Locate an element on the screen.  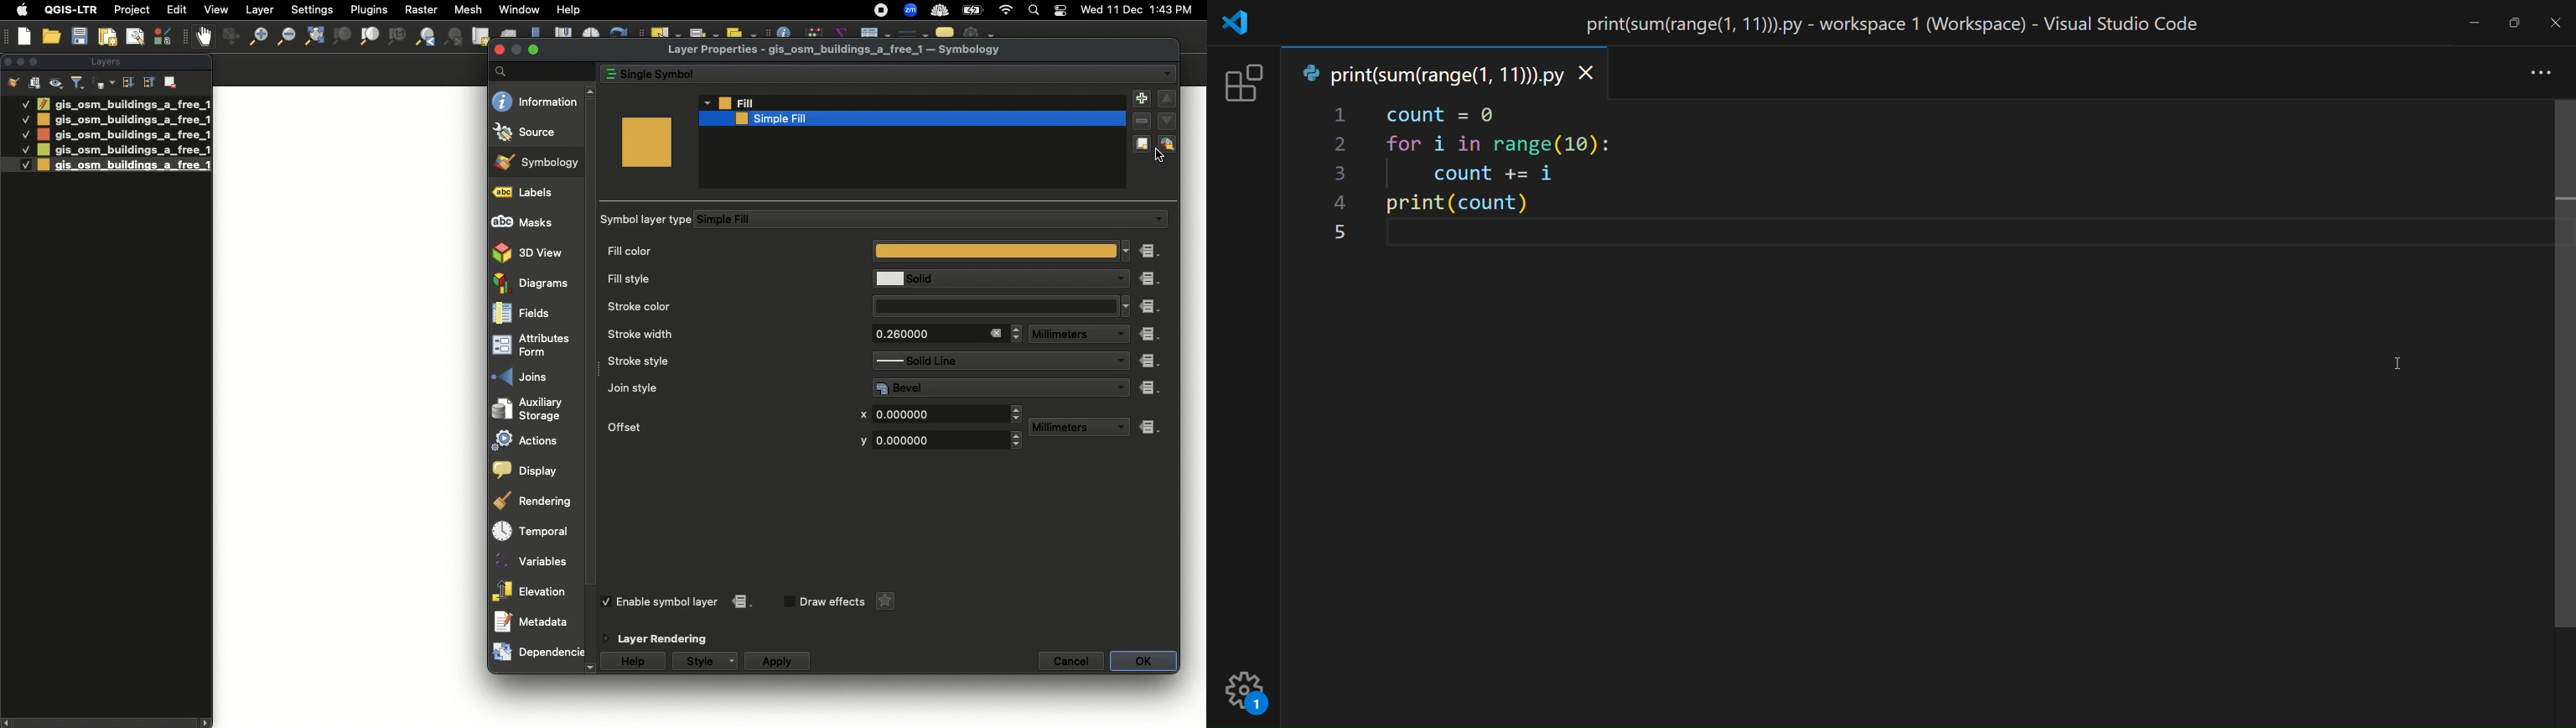
 is located at coordinates (187, 36).